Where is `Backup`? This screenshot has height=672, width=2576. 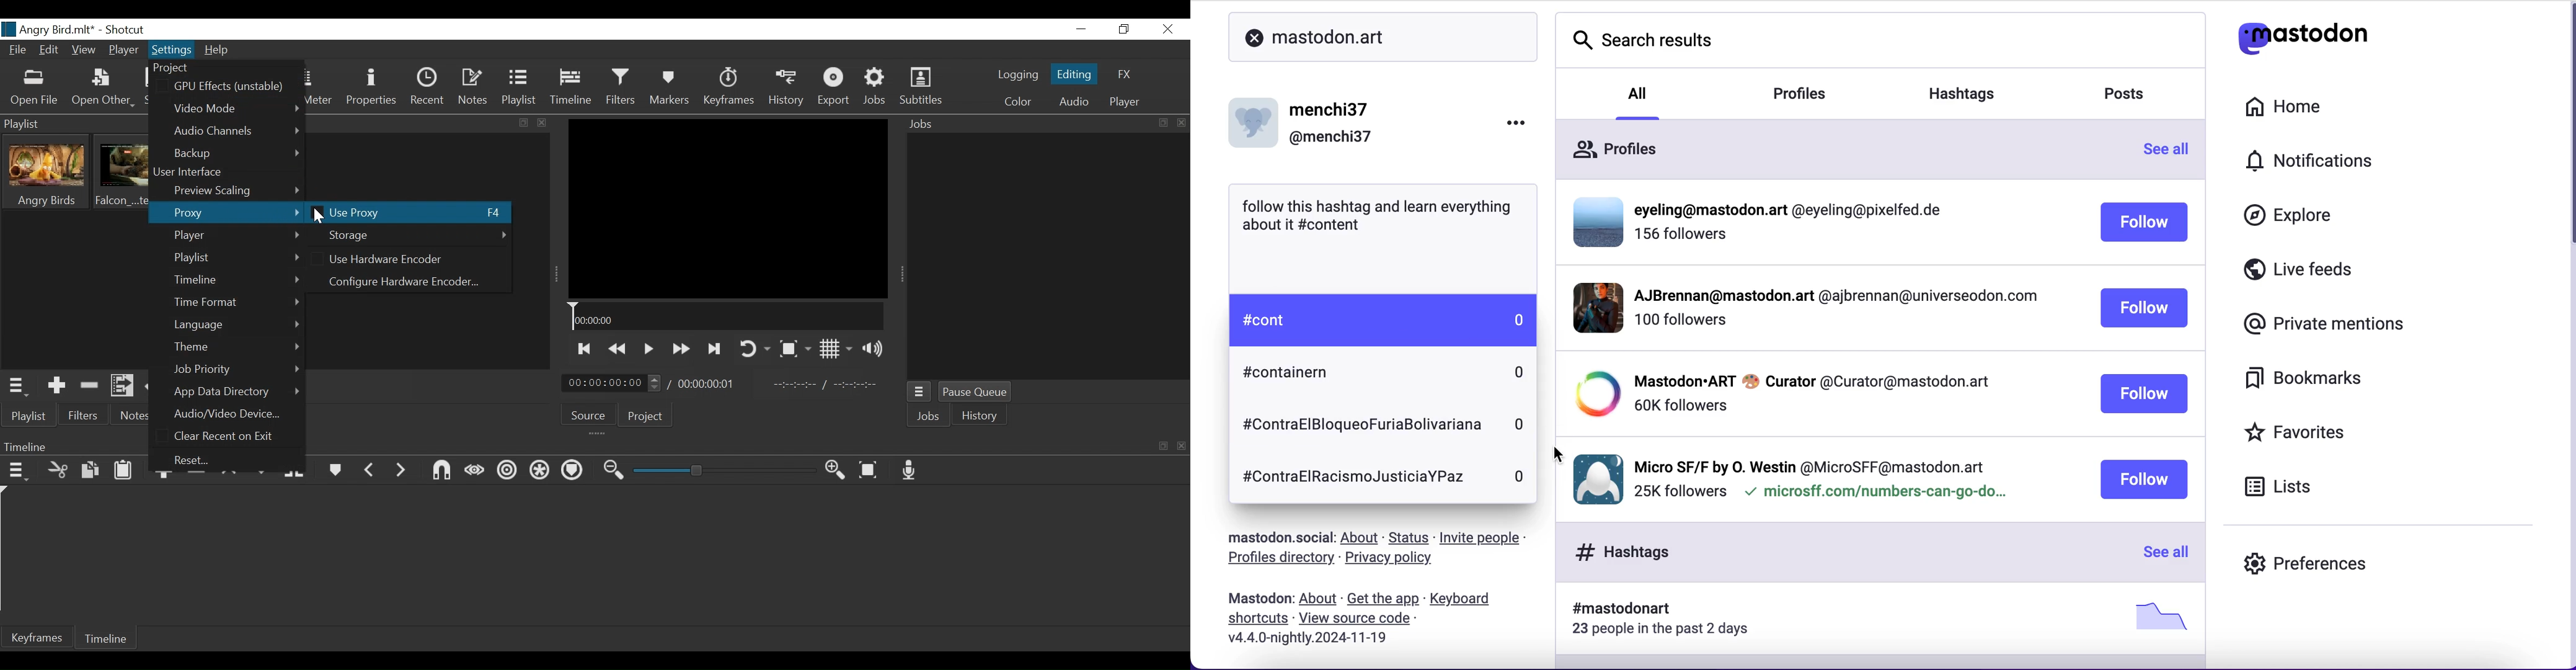 Backup is located at coordinates (236, 154).